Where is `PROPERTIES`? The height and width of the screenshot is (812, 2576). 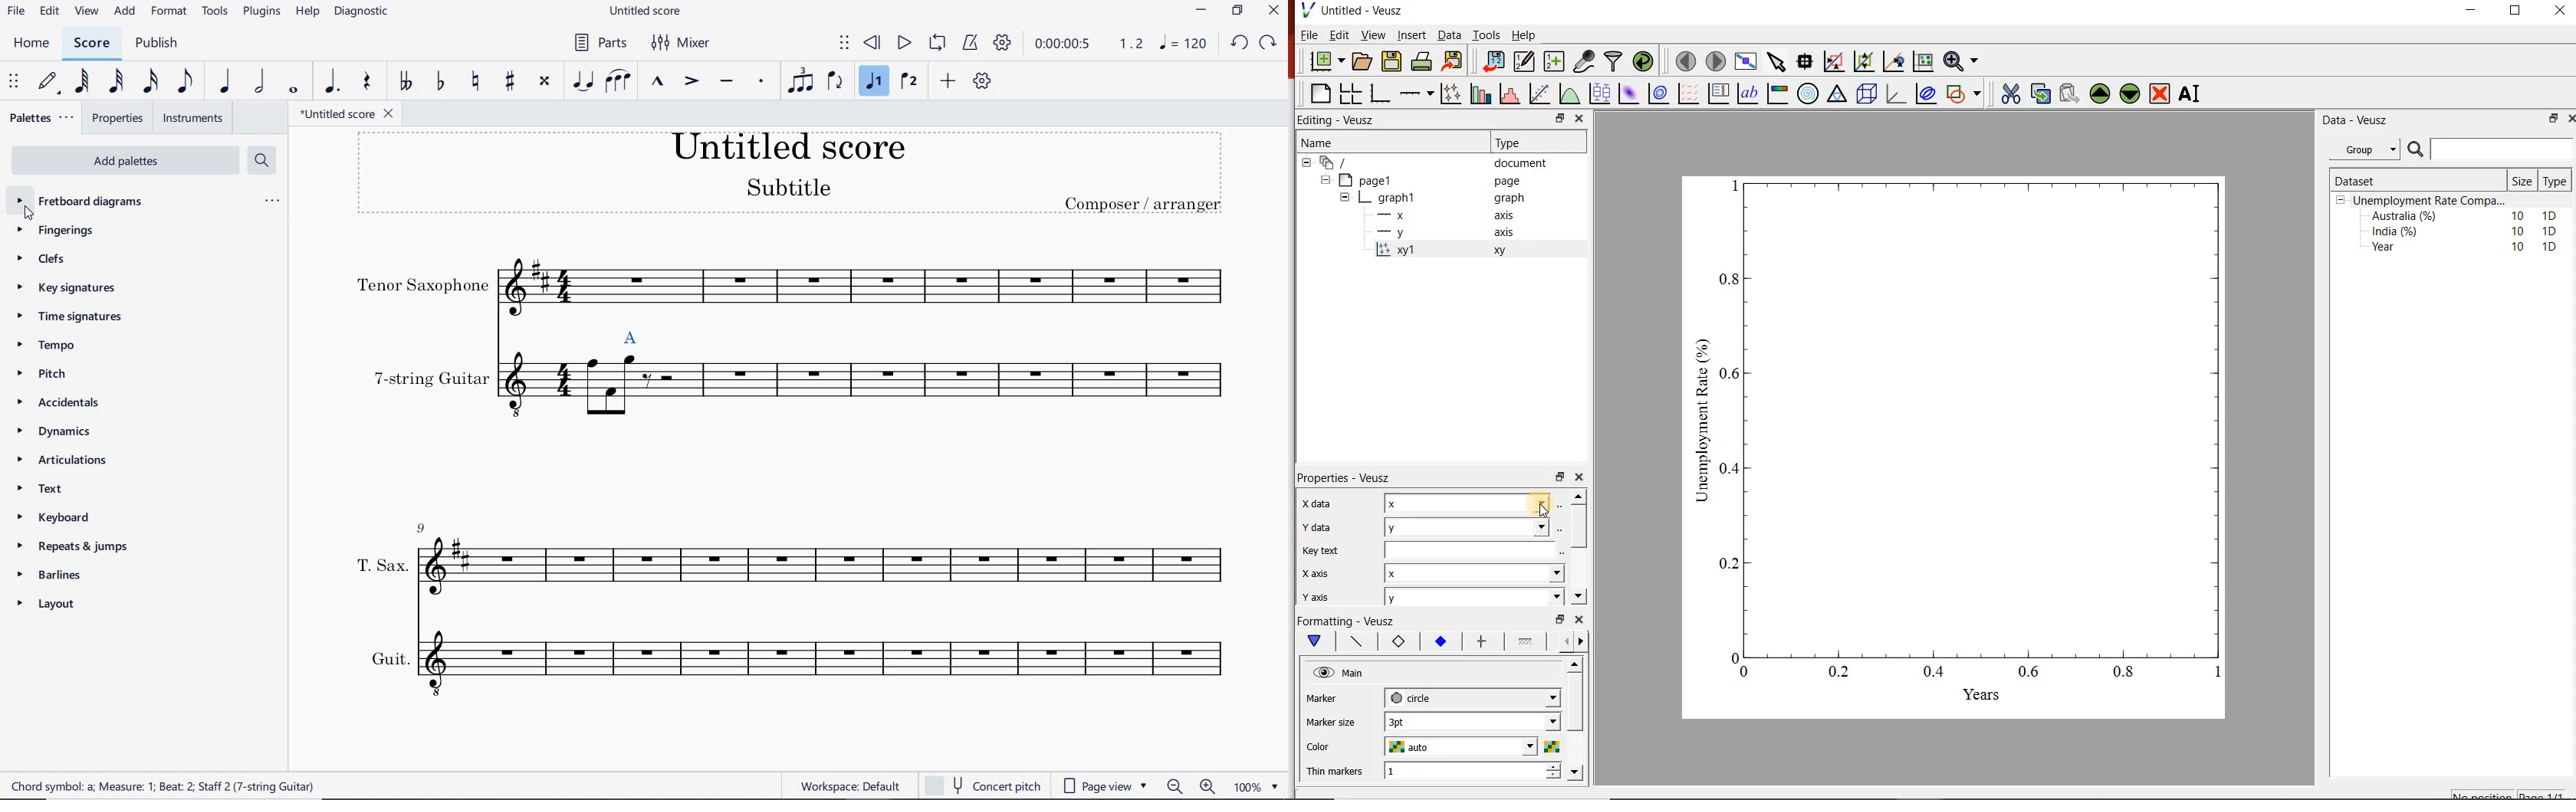 PROPERTIES is located at coordinates (118, 120).